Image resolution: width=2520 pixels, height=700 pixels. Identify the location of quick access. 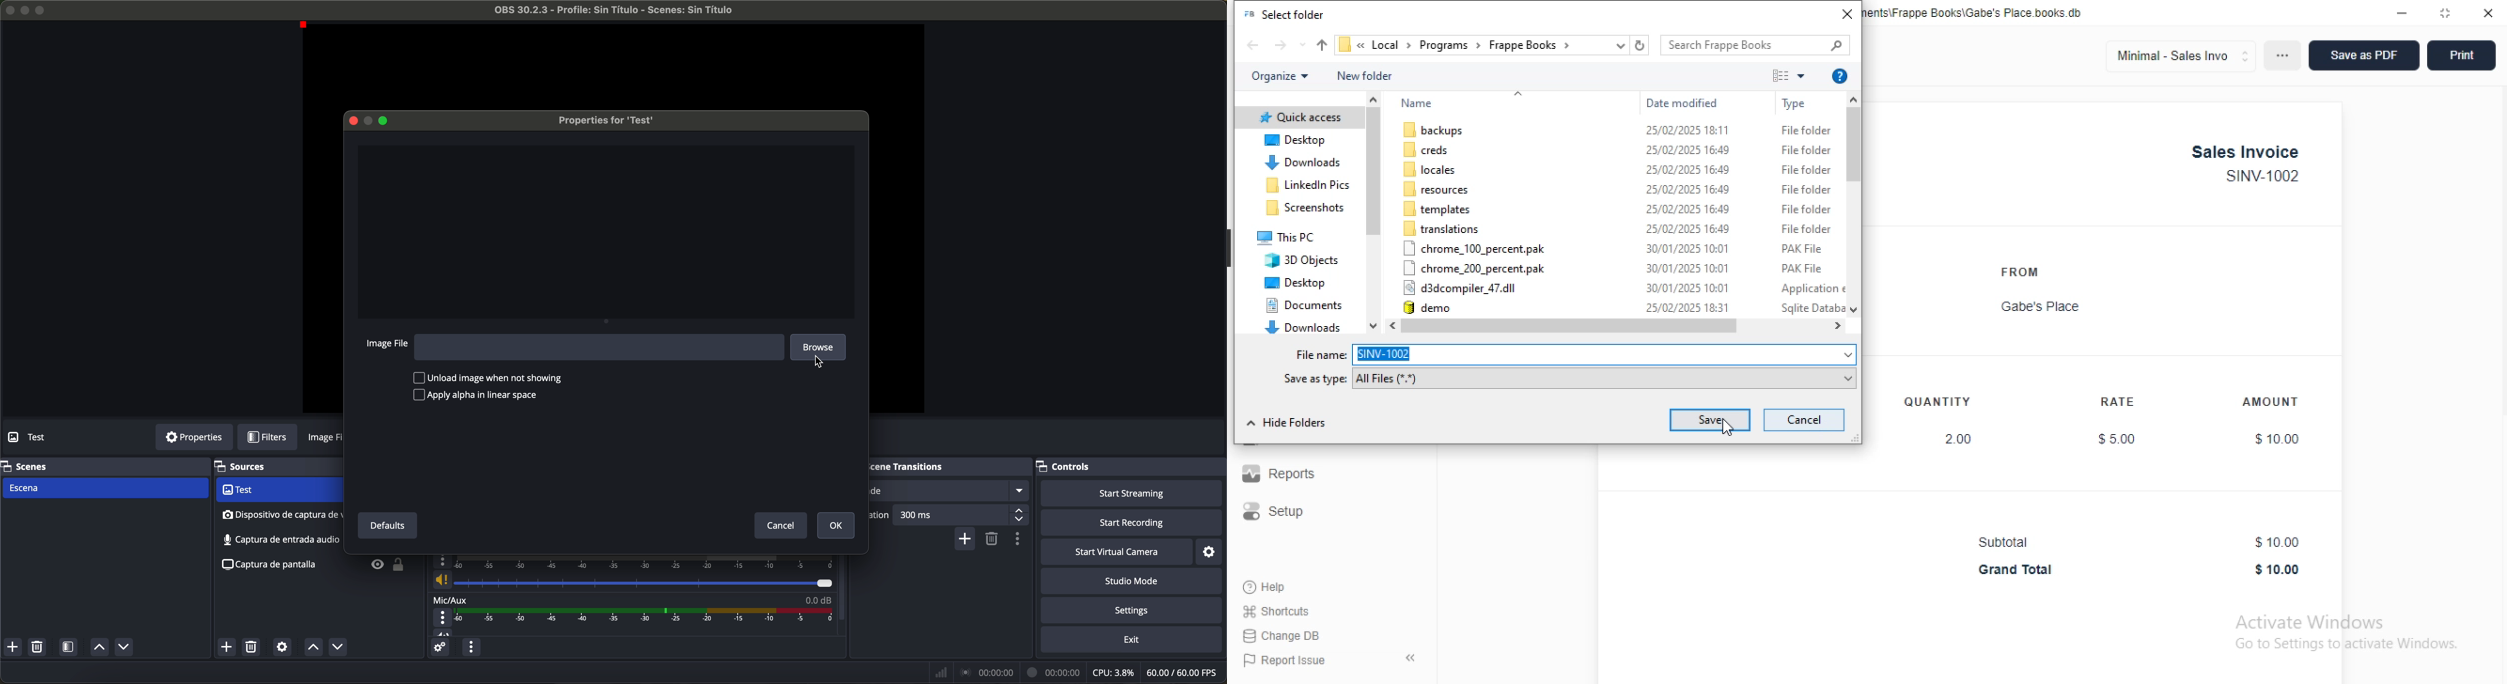
(1301, 117).